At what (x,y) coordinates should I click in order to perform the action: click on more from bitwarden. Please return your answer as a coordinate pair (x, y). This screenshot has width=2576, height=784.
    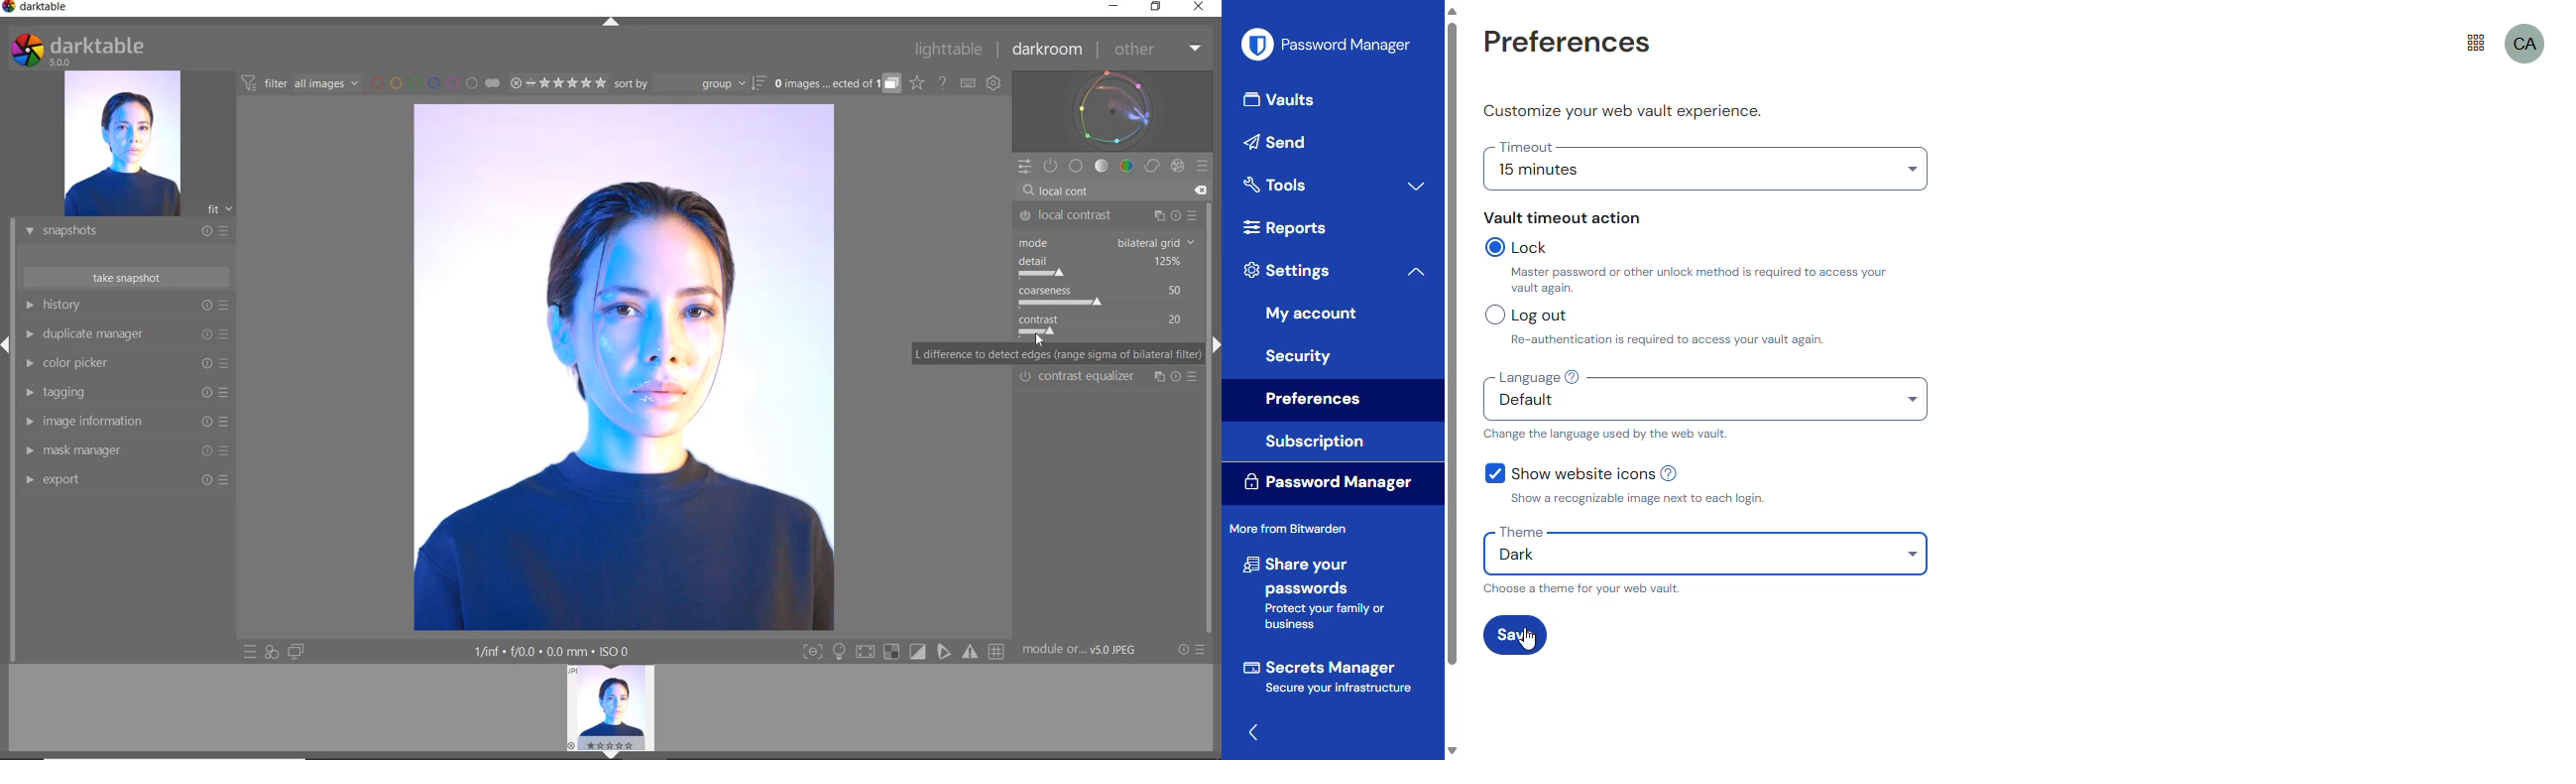
    Looking at the image, I should click on (1288, 527).